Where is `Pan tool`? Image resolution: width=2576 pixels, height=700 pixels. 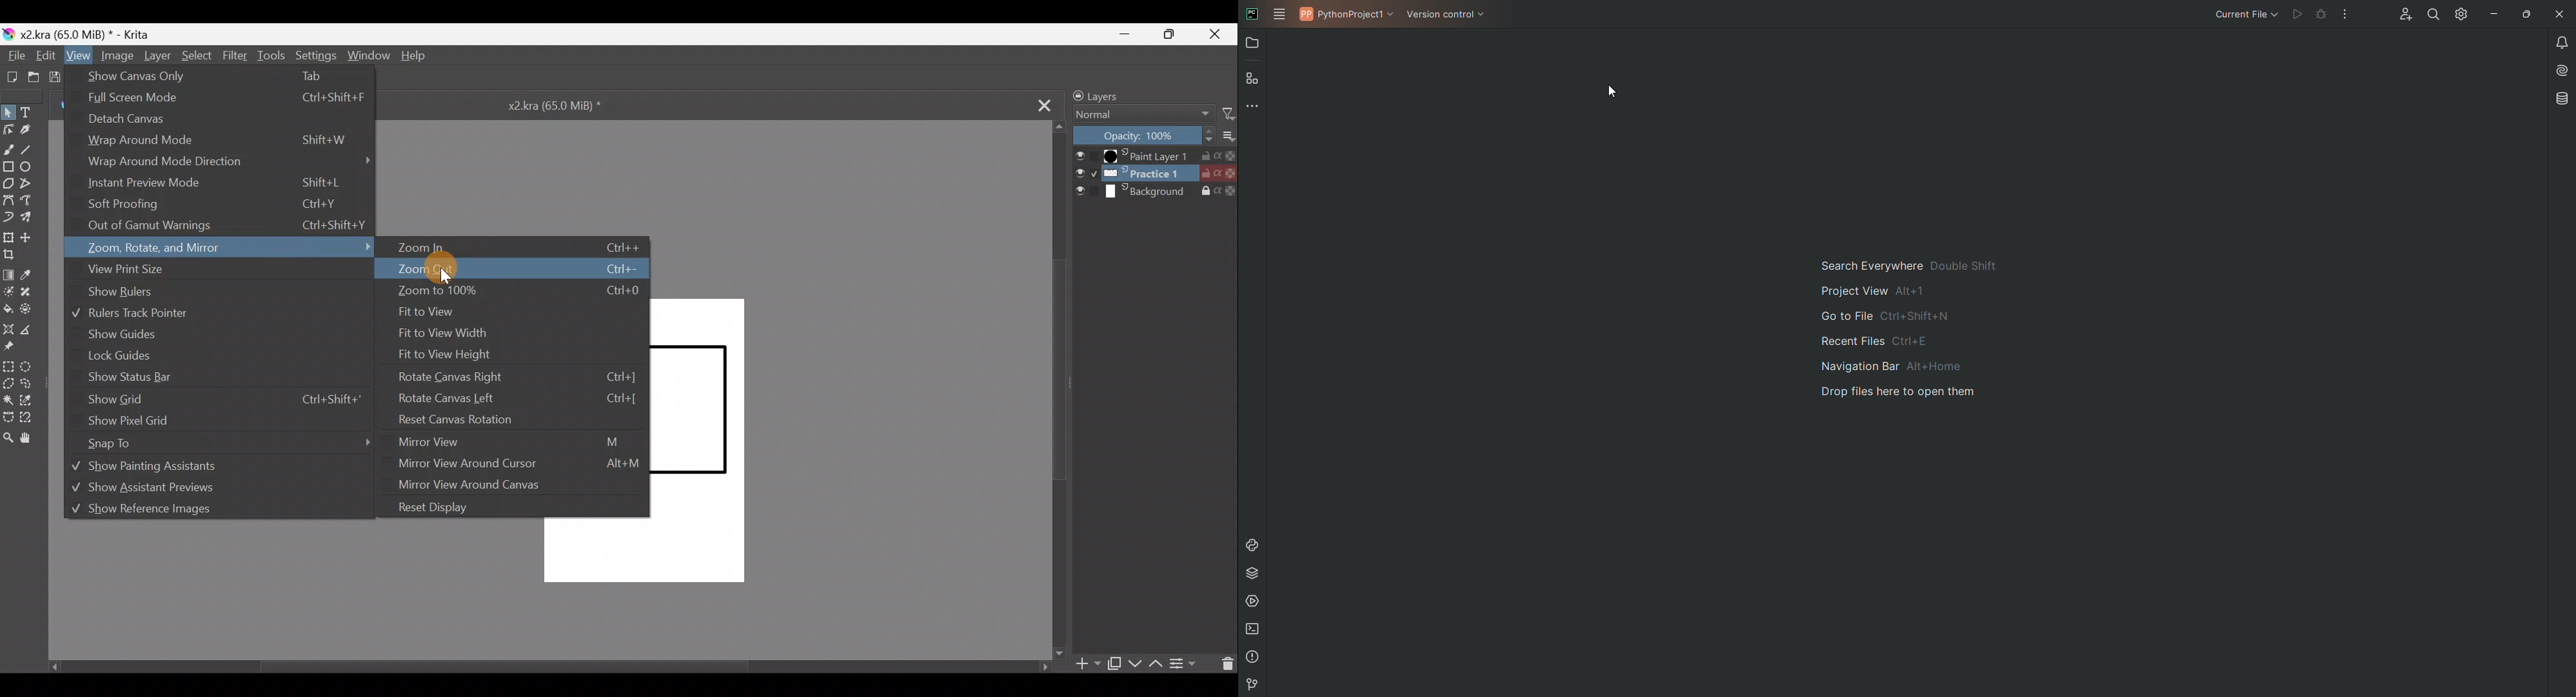
Pan tool is located at coordinates (30, 439).